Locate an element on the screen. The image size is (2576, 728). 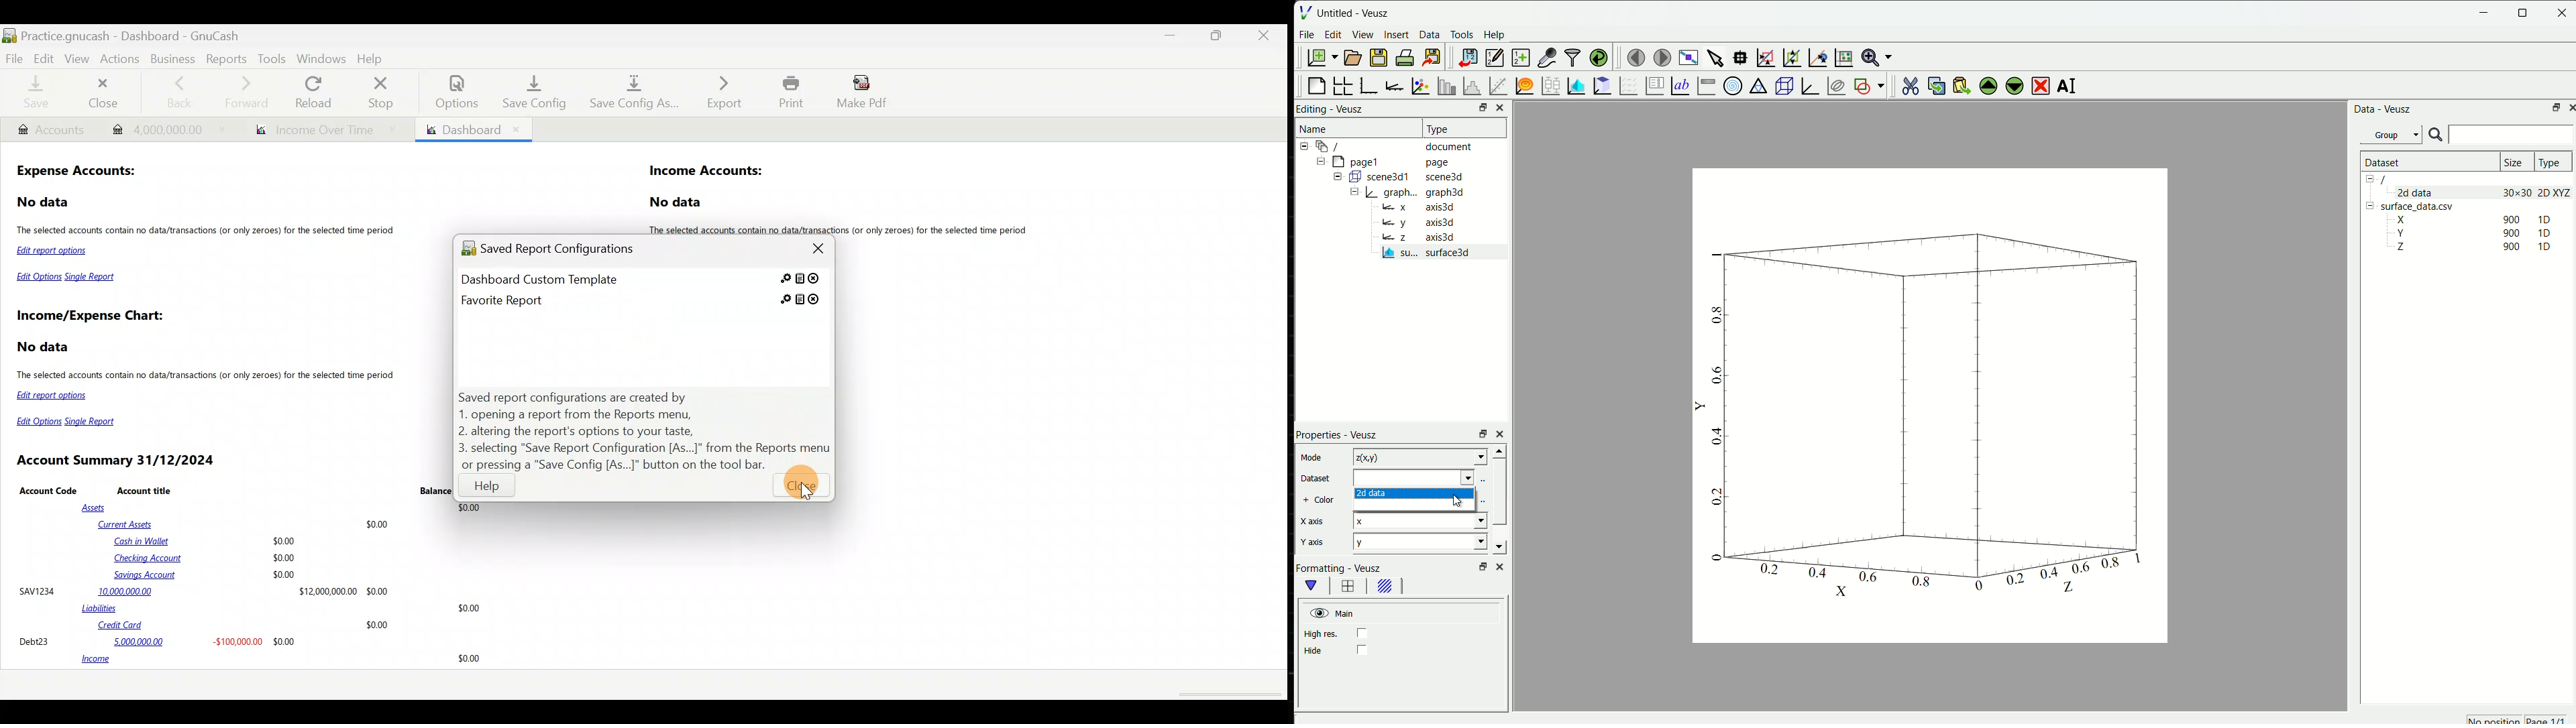
Print is located at coordinates (788, 92).